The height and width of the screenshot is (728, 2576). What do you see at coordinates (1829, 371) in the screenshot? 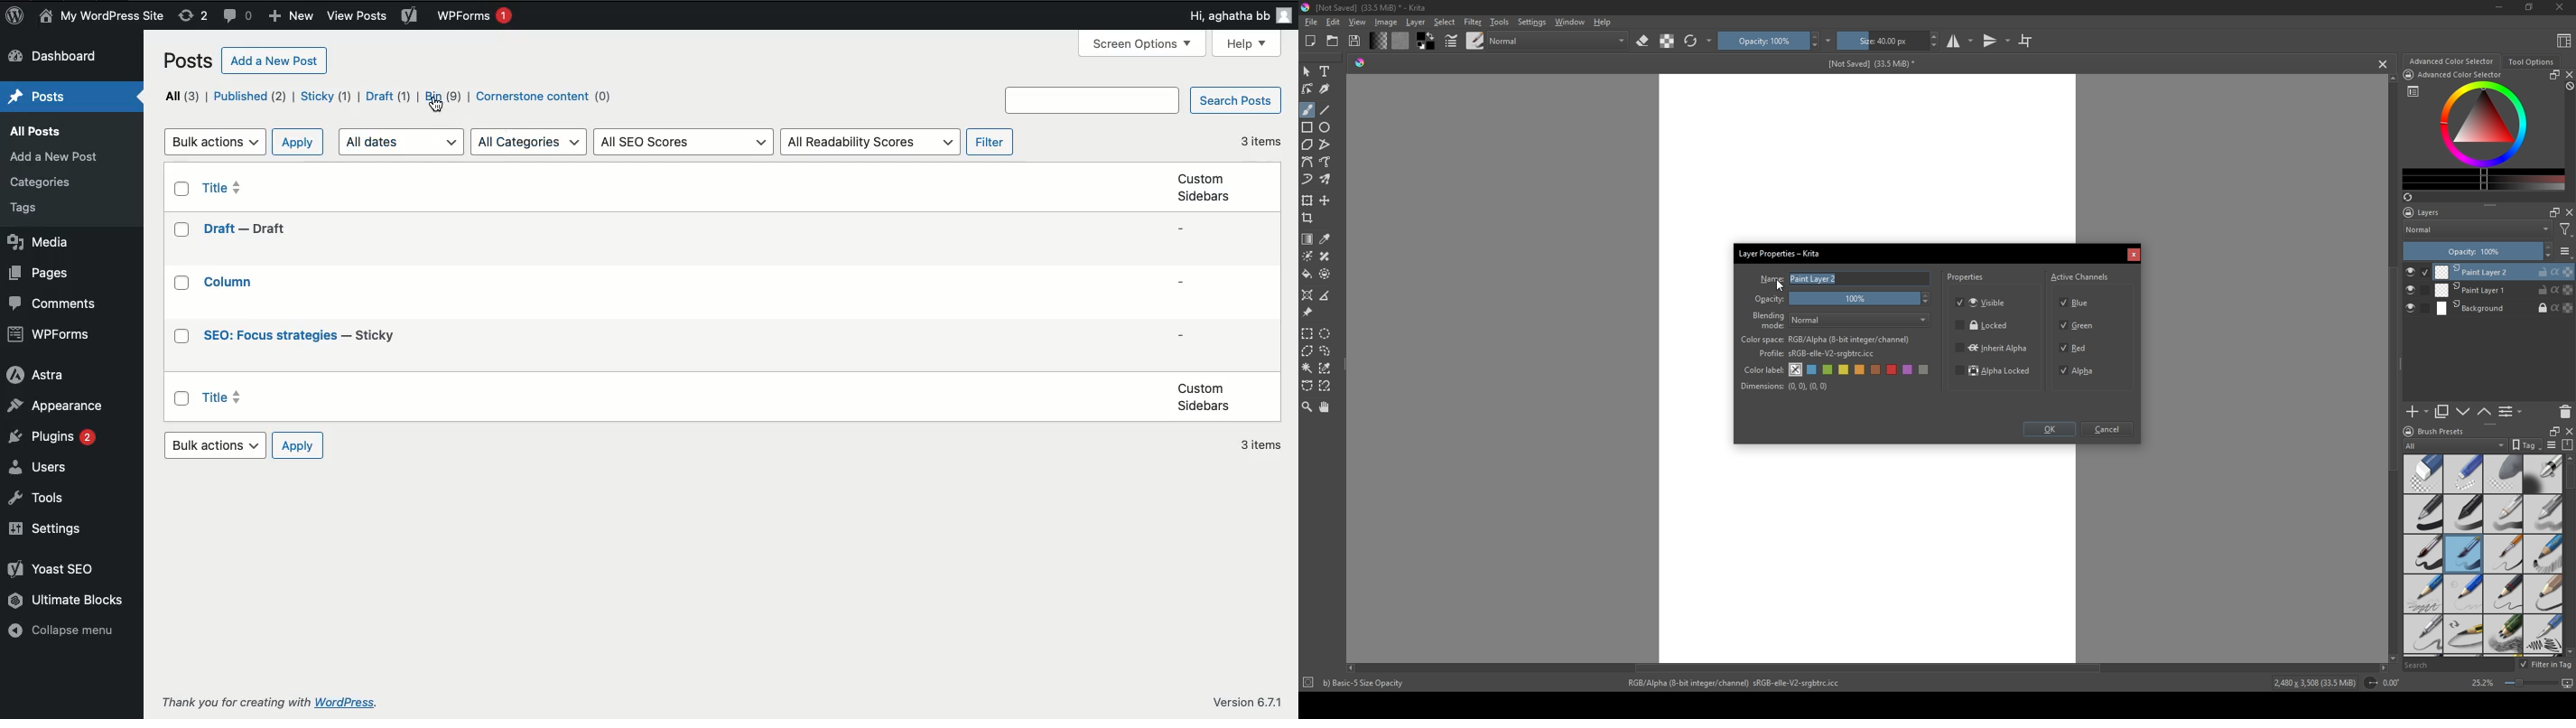
I see `green` at bounding box center [1829, 371].